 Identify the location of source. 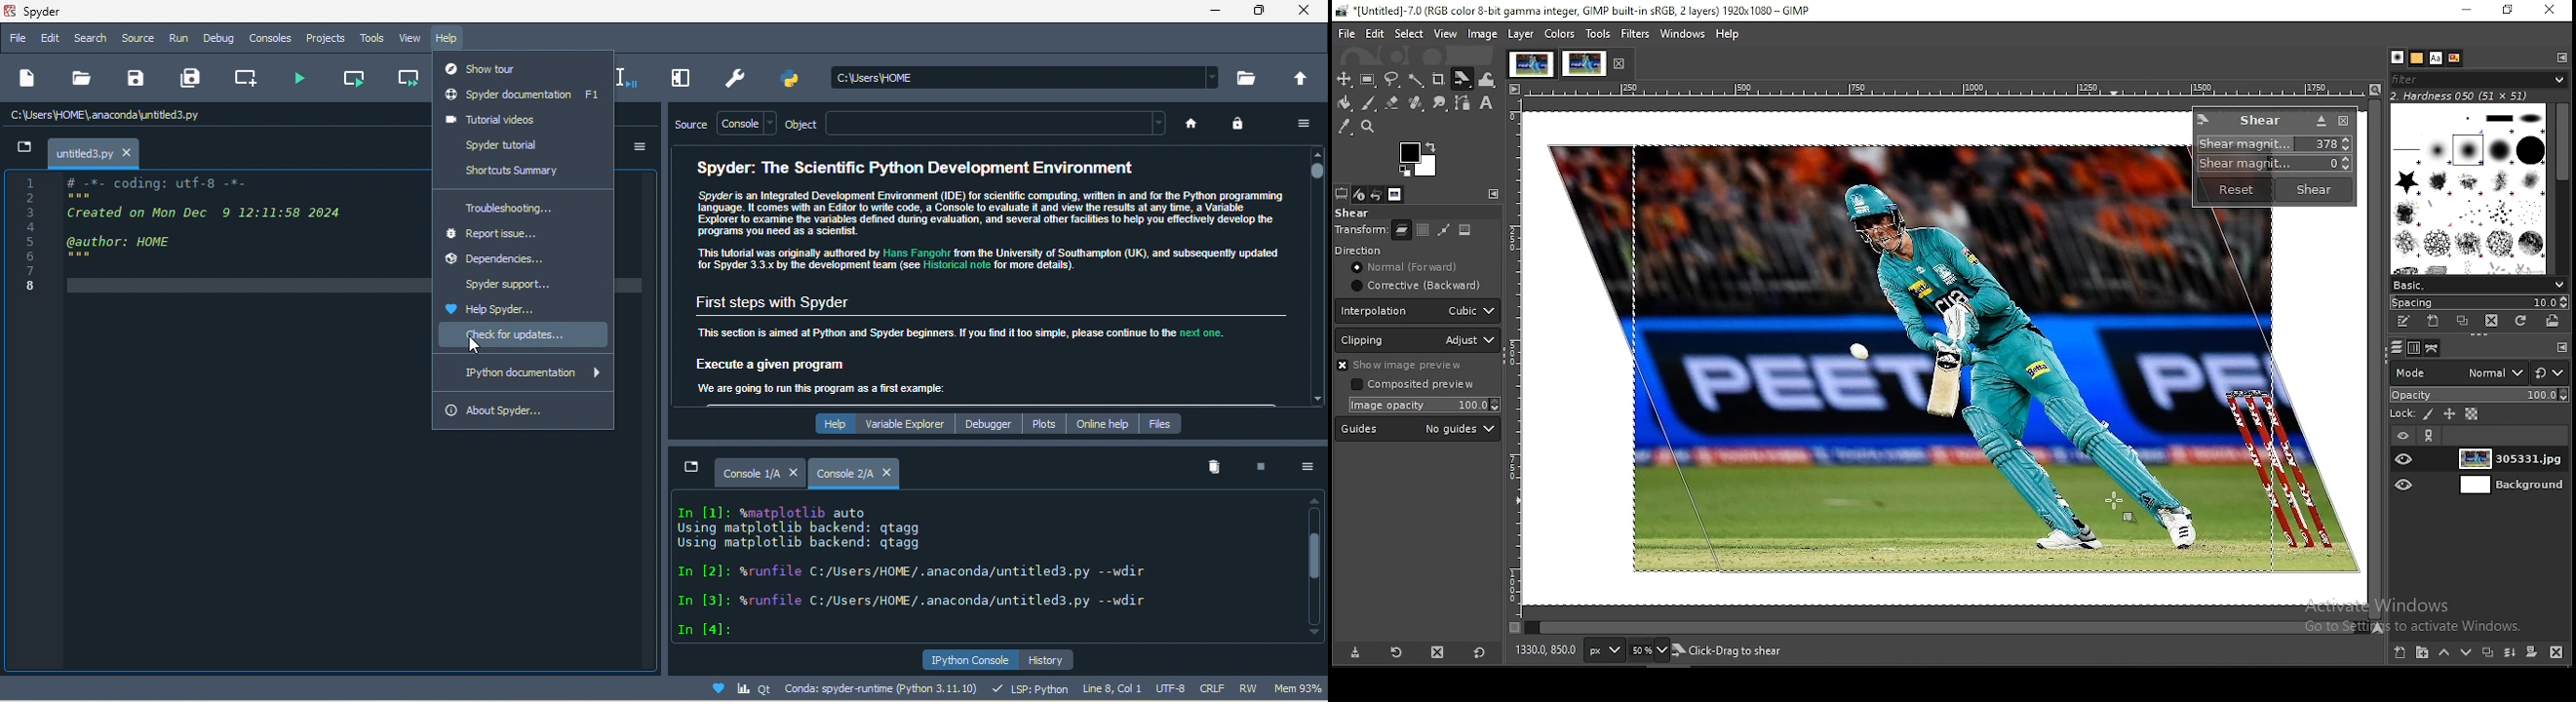
(688, 125).